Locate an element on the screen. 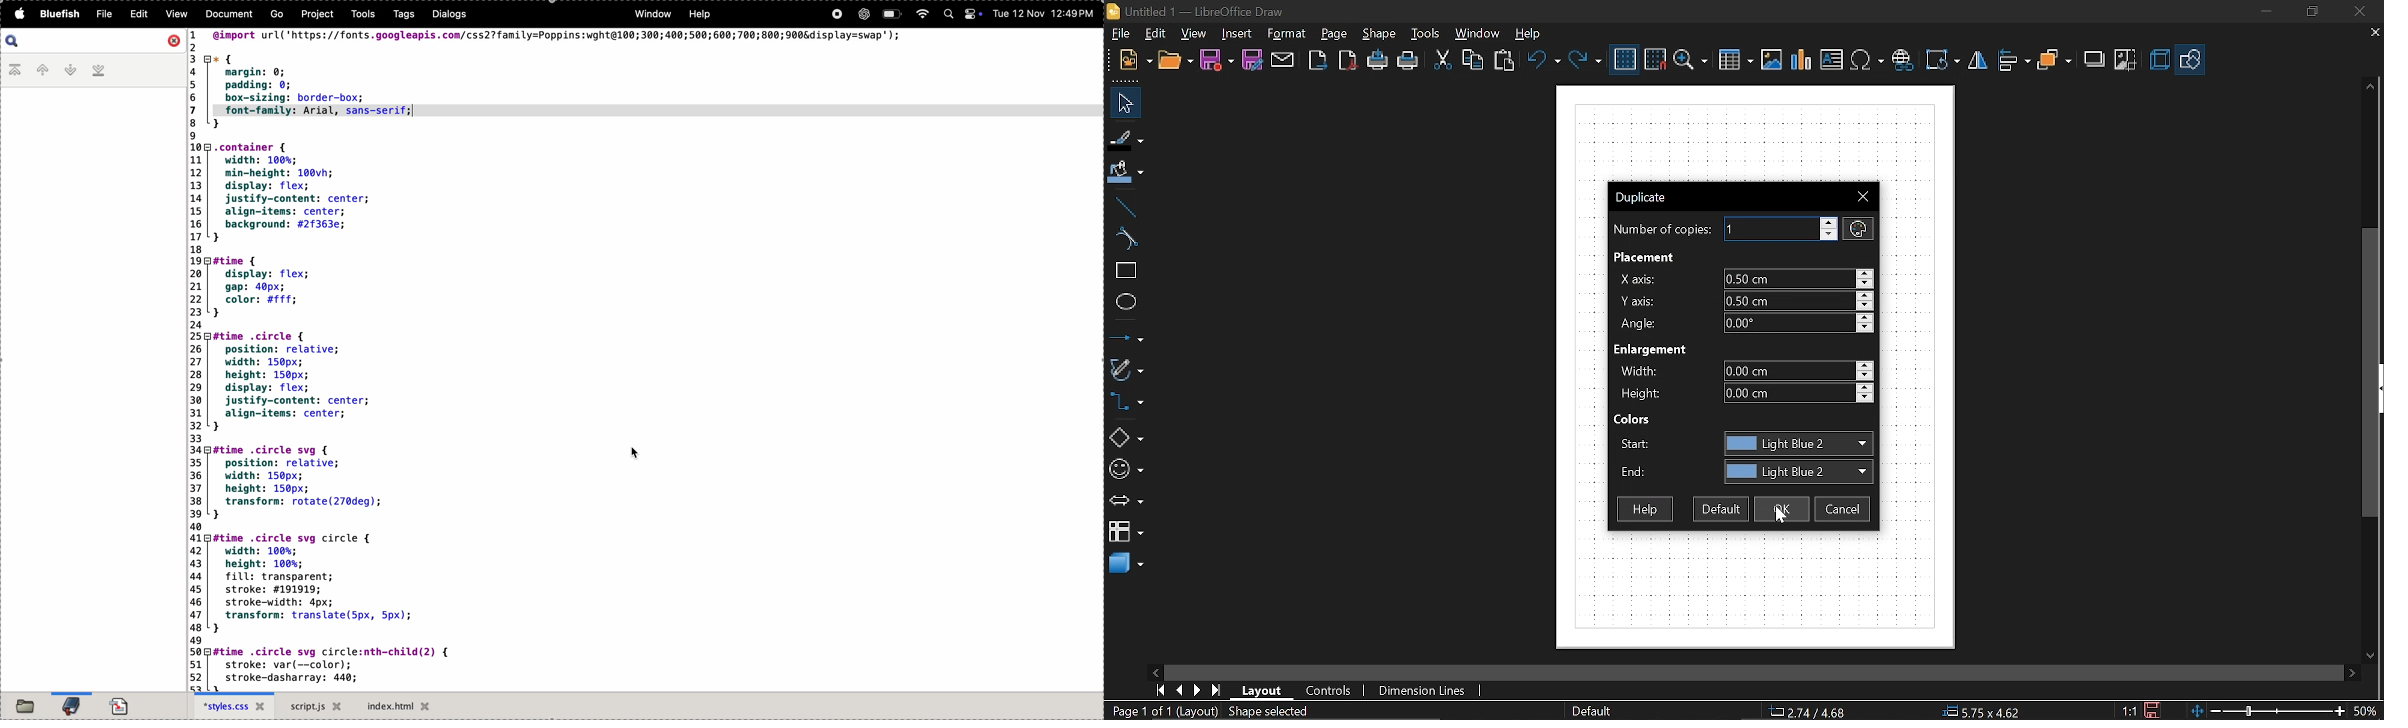 The height and width of the screenshot is (728, 2408). Format is located at coordinates (1286, 35).